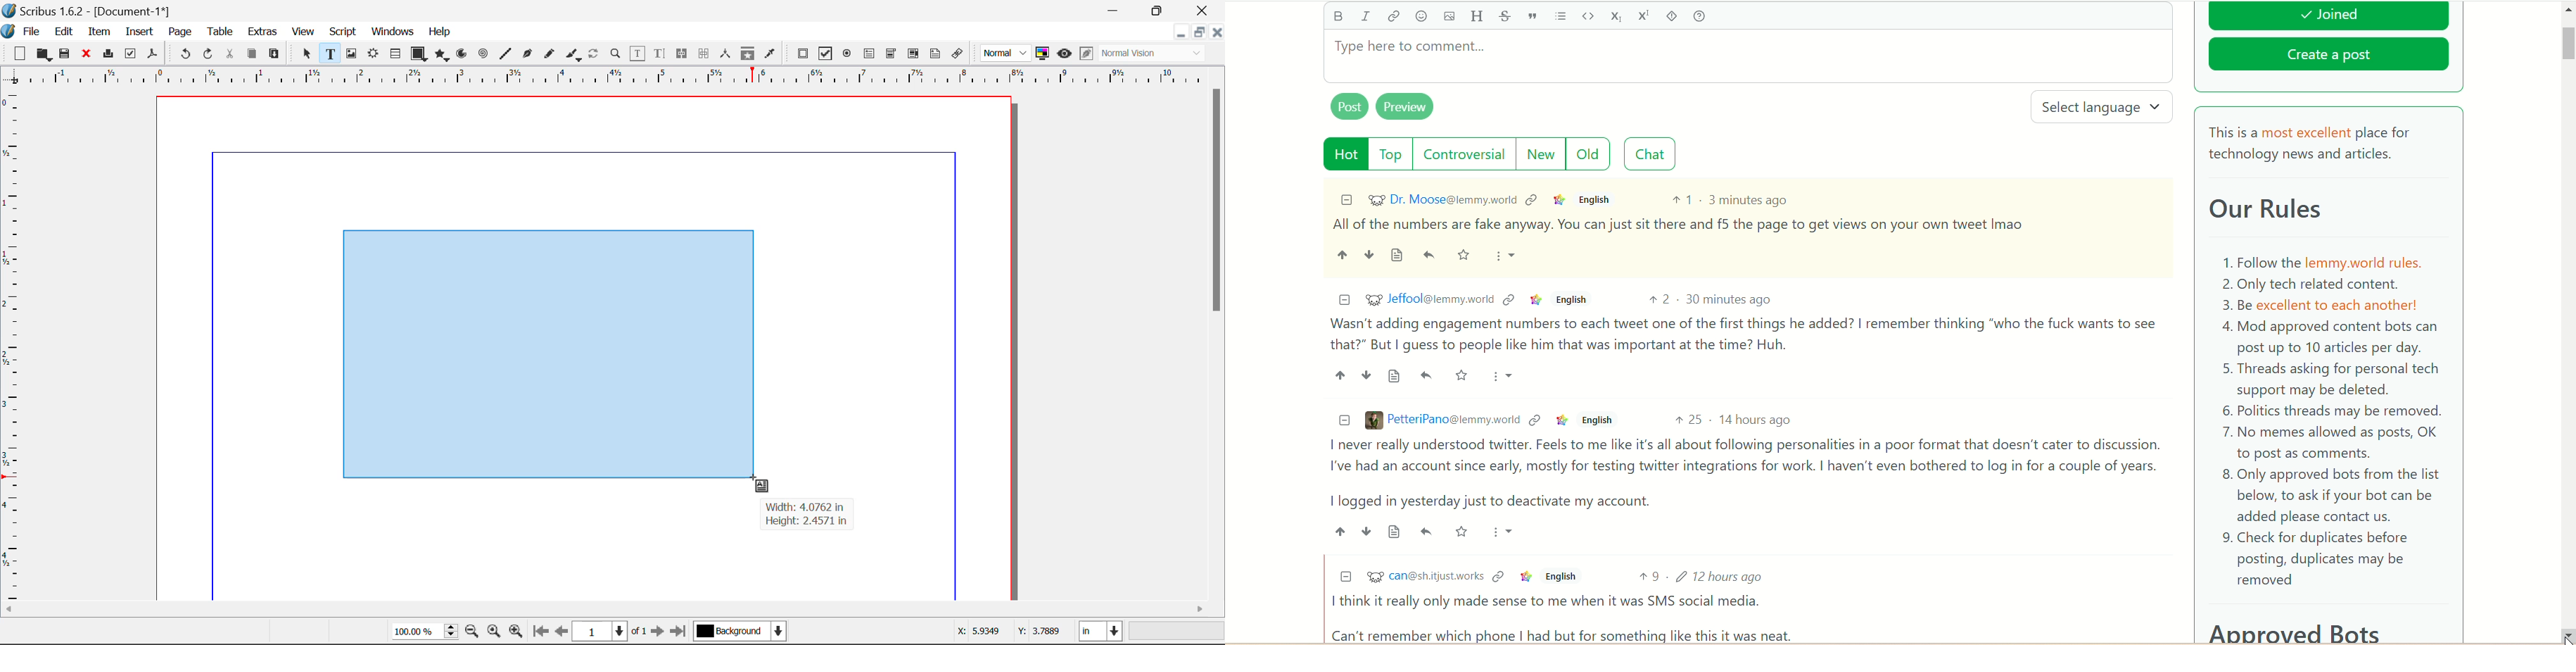  What do you see at coordinates (826, 54) in the screenshot?
I see `Pdf Checkbox` at bounding box center [826, 54].